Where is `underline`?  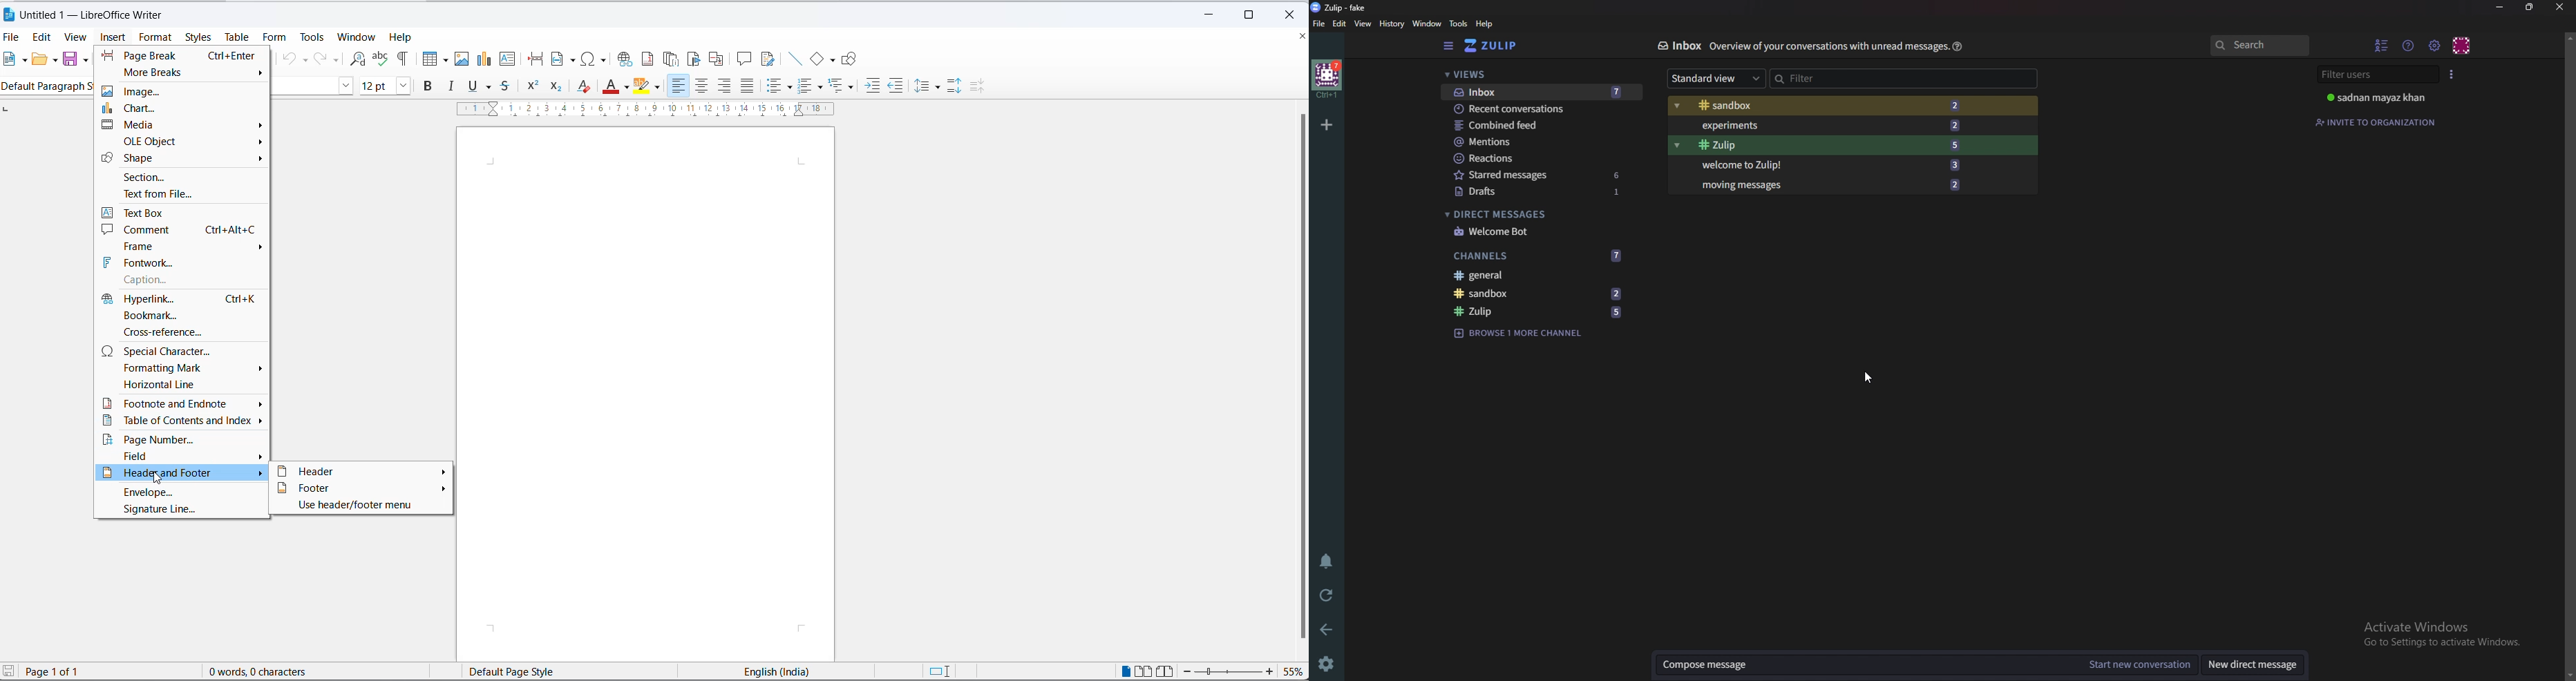
underline is located at coordinates (490, 88).